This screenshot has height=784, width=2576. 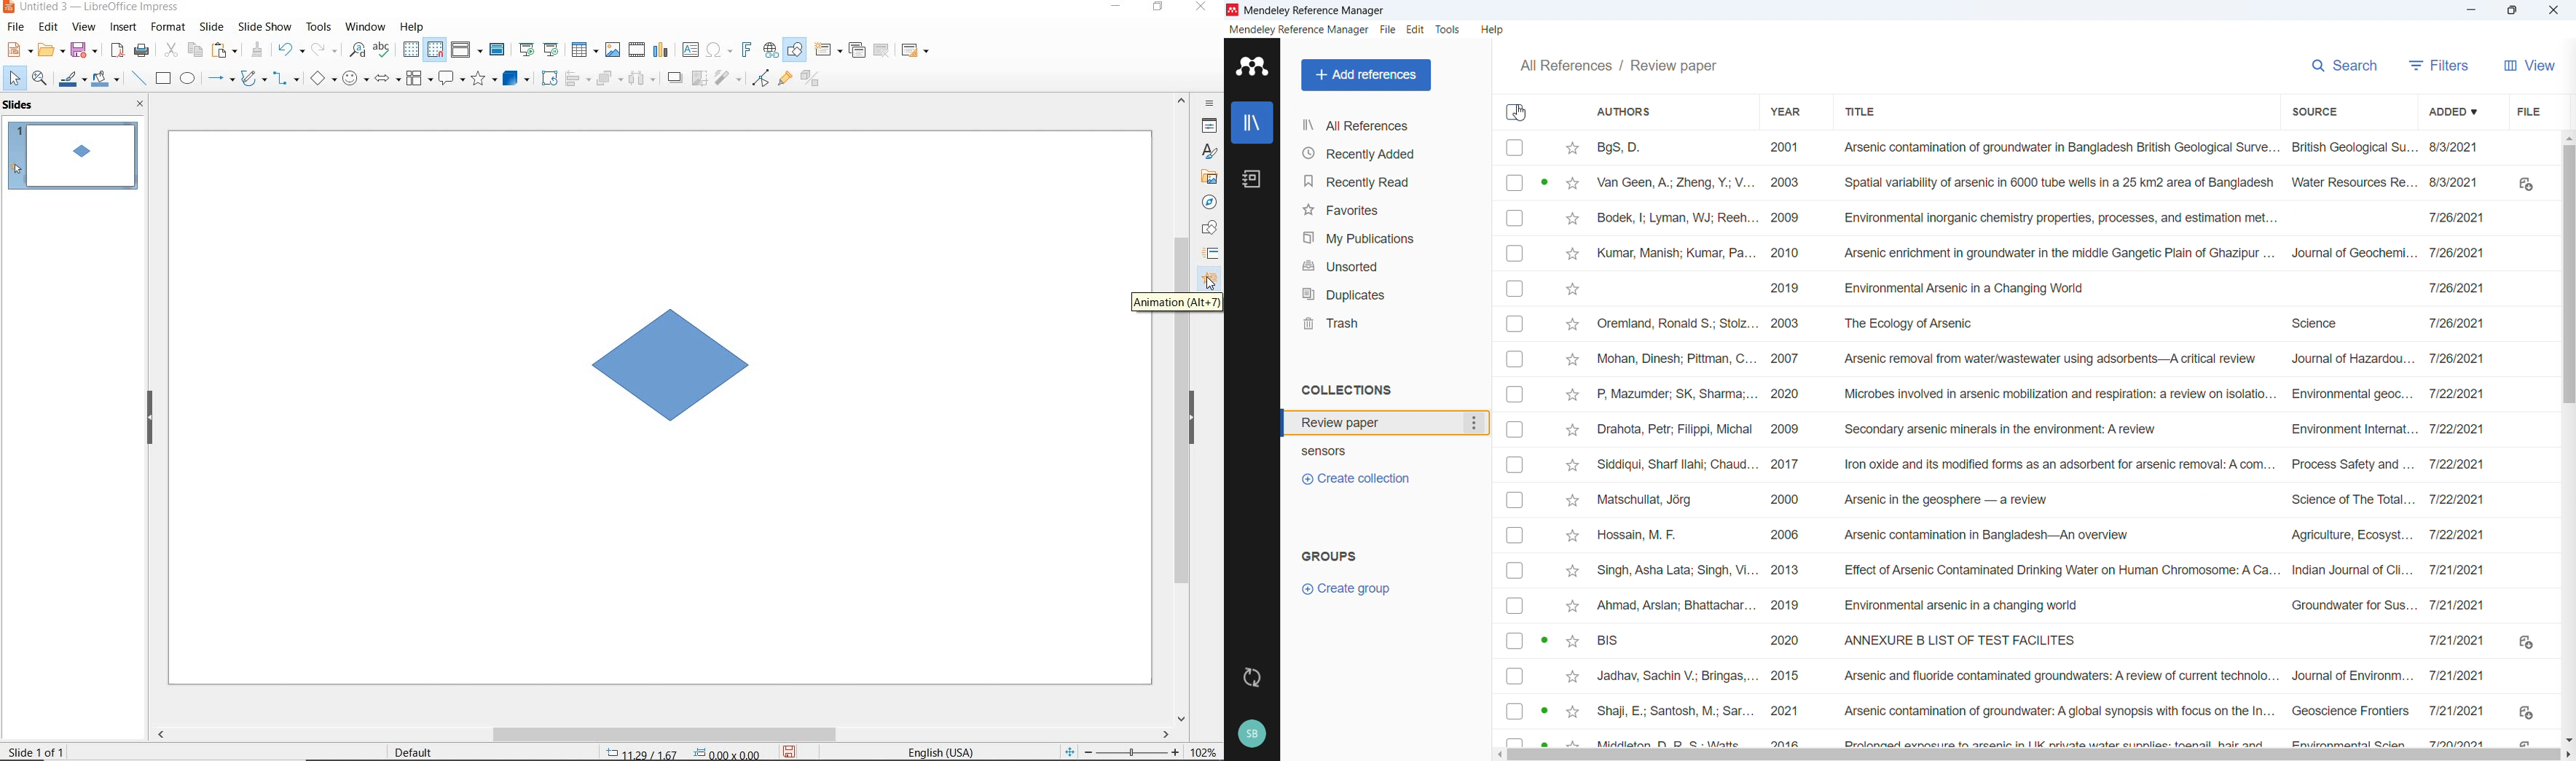 I want to click on block arrows, so click(x=388, y=79).